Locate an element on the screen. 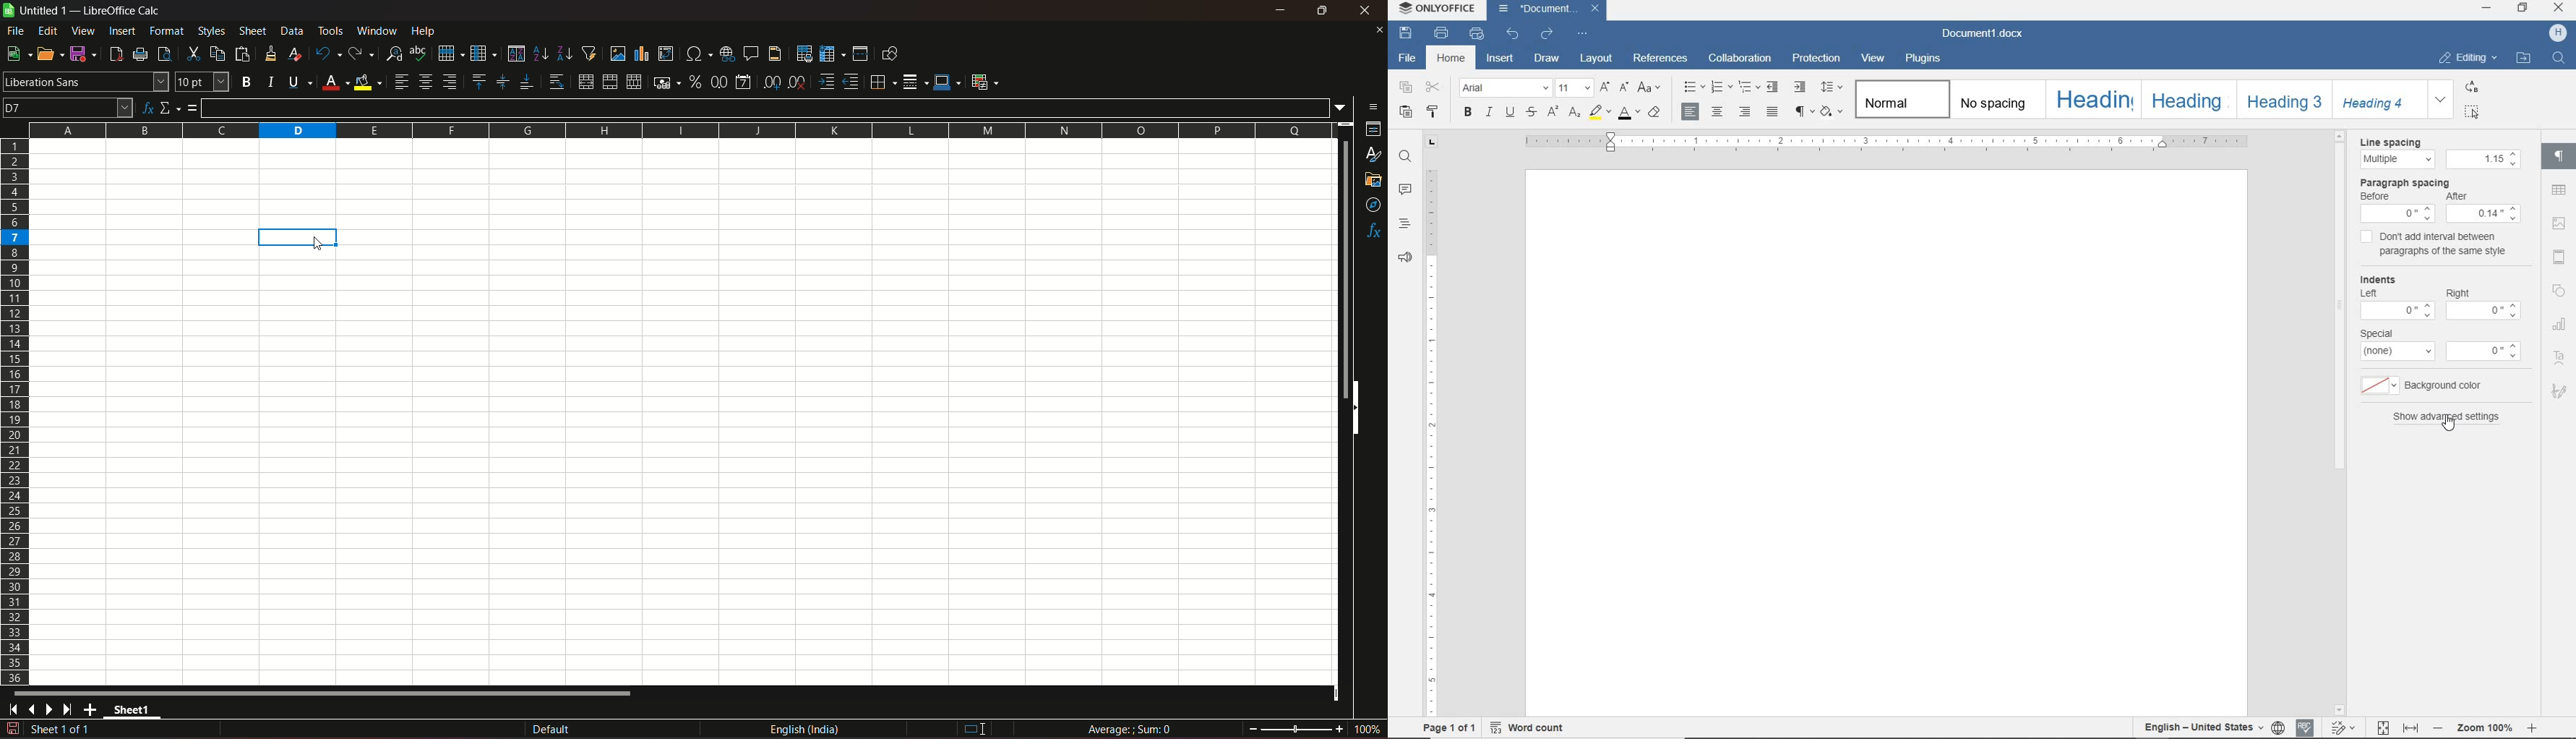 Image resolution: width=2576 pixels, height=756 pixels. save is located at coordinates (80, 53).